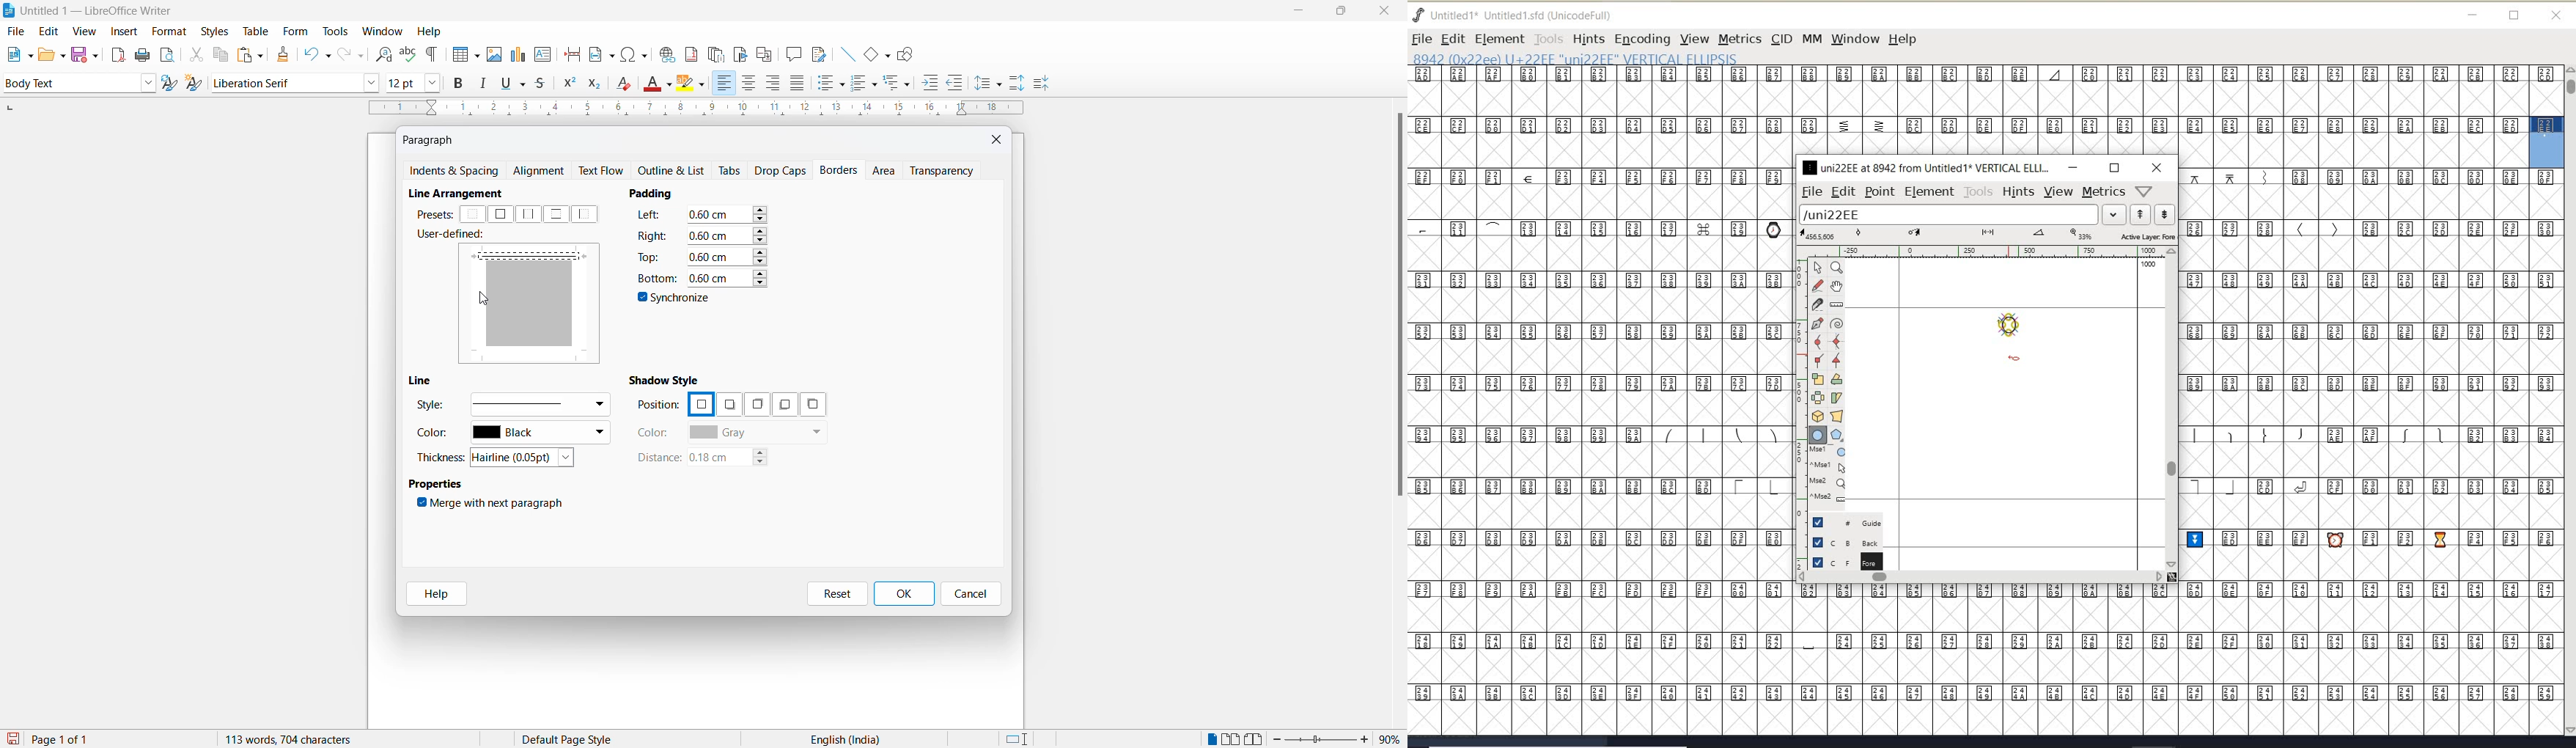  What do you see at coordinates (430, 407) in the screenshot?
I see `syle` at bounding box center [430, 407].